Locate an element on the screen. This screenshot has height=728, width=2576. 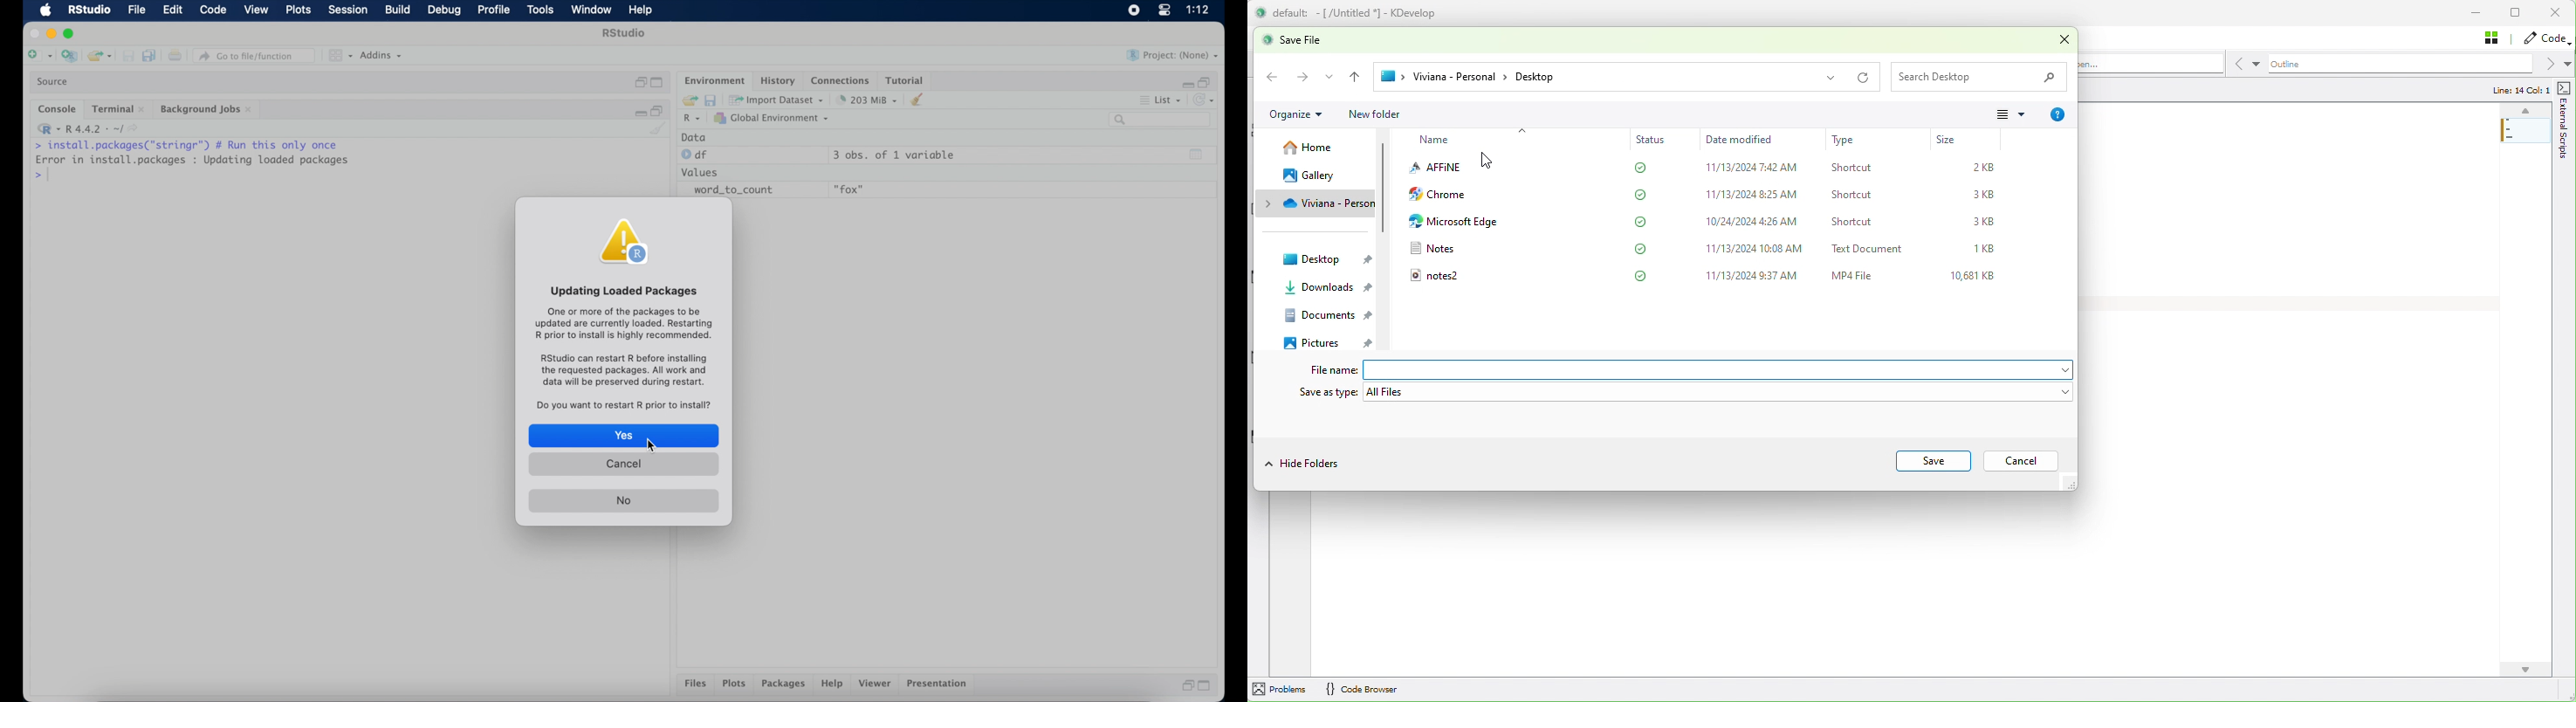
Hide Folders is located at coordinates (1306, 462).